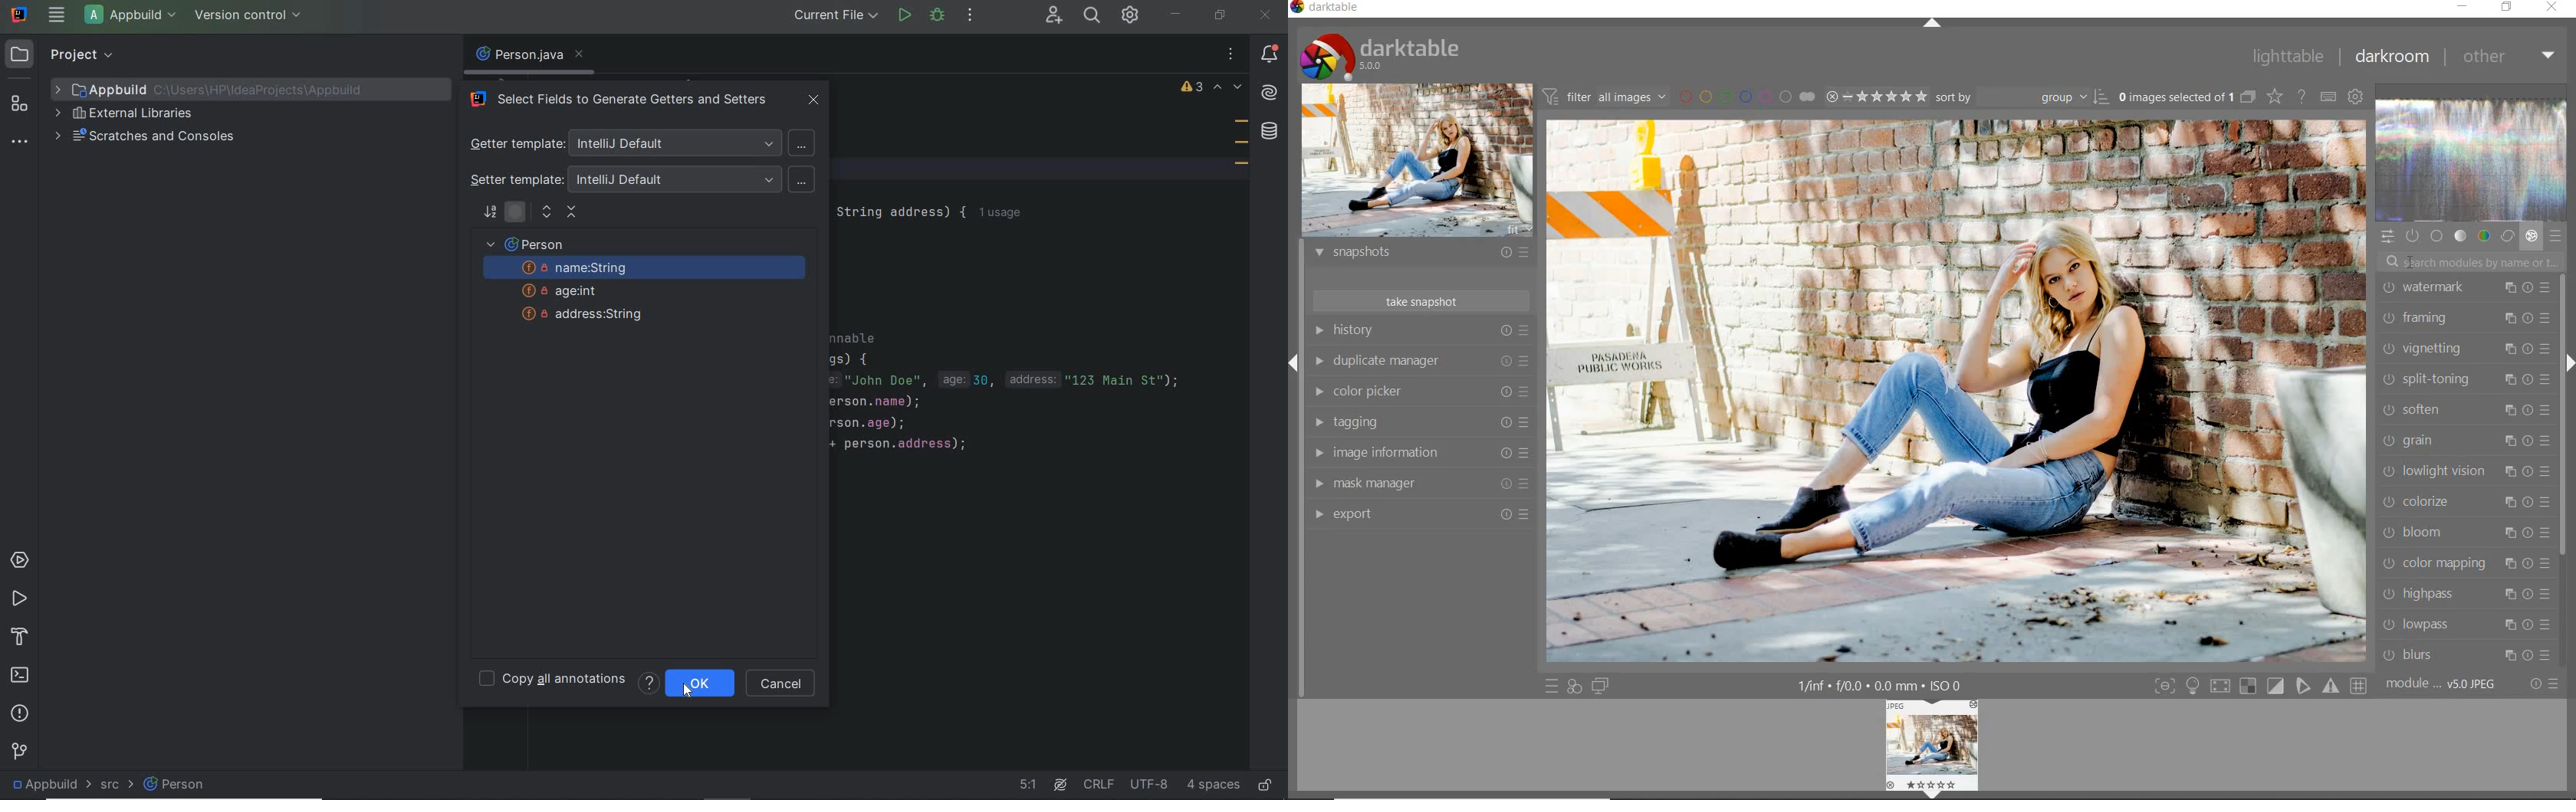 The width and height of the screenshot is (2576, 812). What do you see at coordinates (2412, 262) in the screenshot?
I see `cursor` at bounding box center [2412, 262].